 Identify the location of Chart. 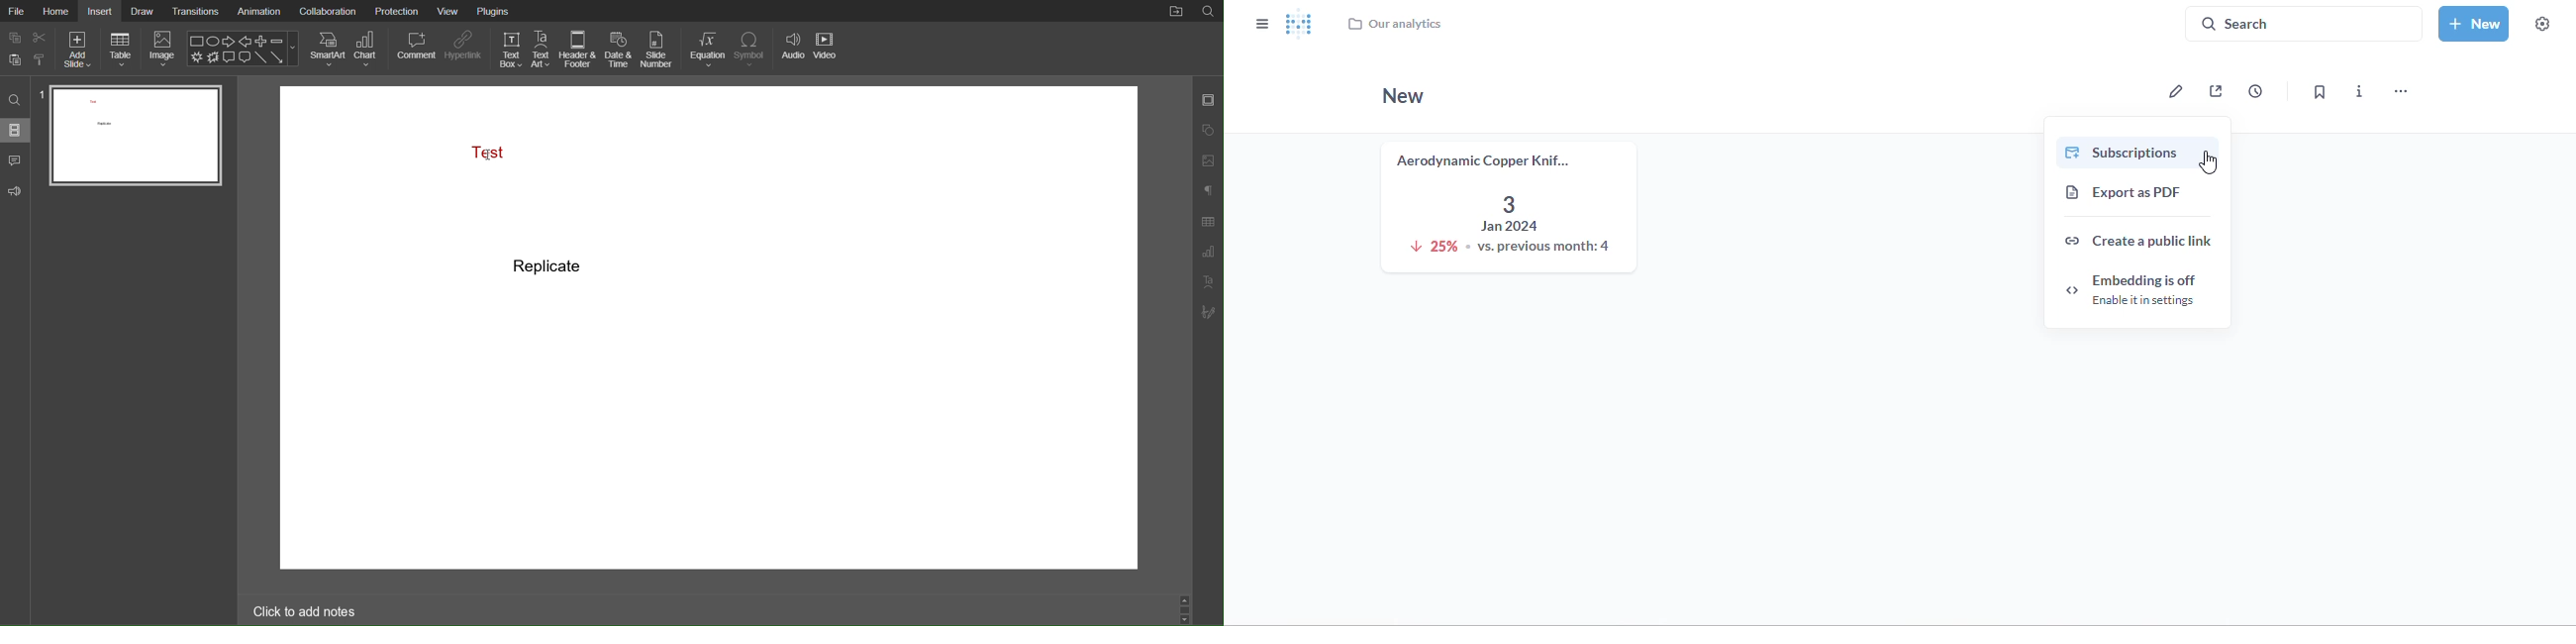
(369, 49).